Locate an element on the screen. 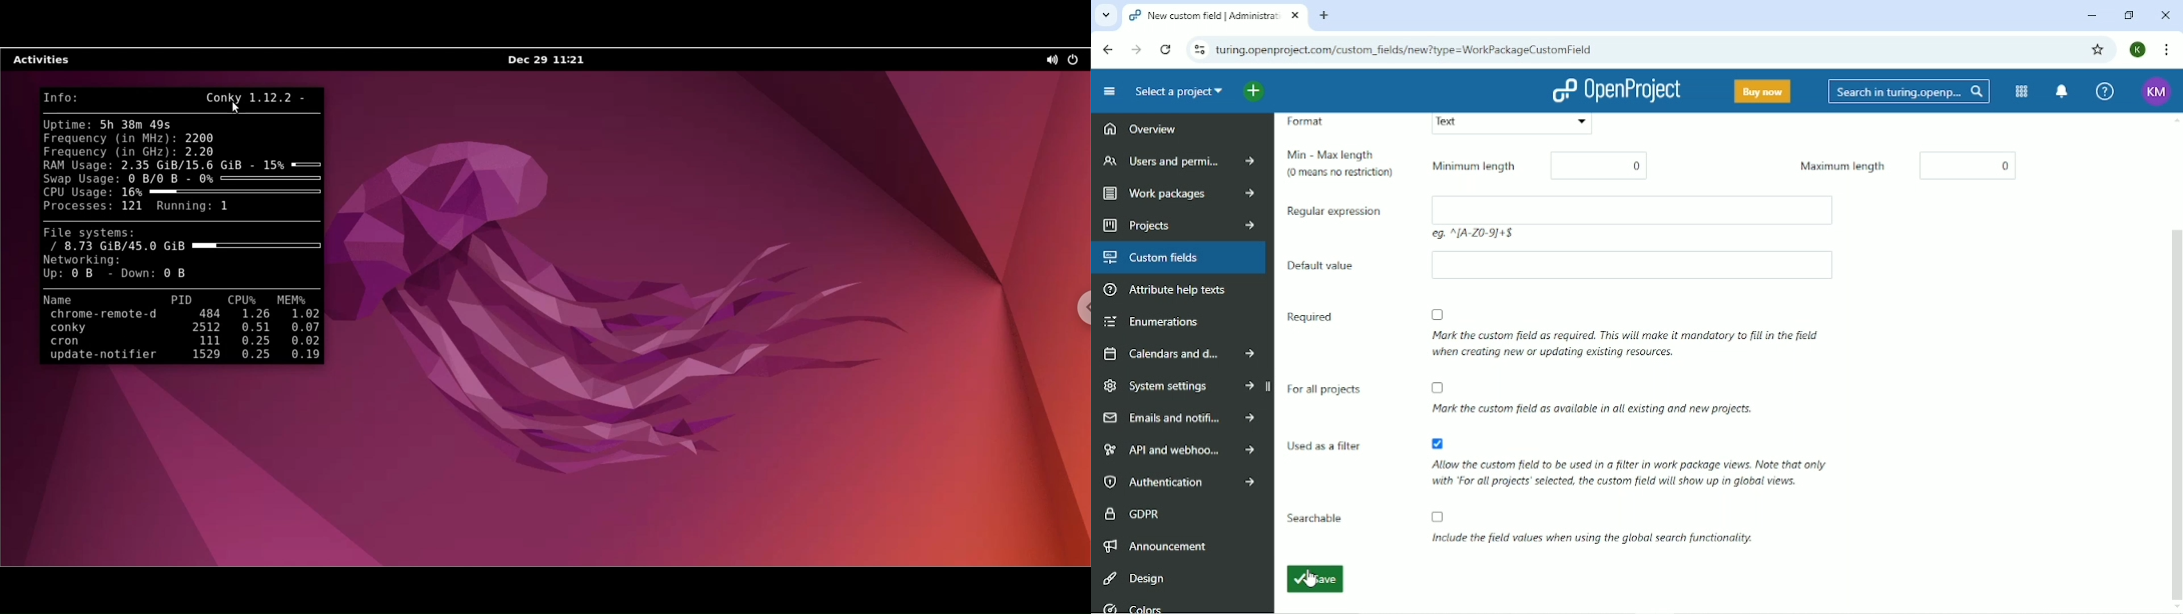 The width and height of the screenshot is (2184, 616). Munimum length is located at coordinates (1476, 169).